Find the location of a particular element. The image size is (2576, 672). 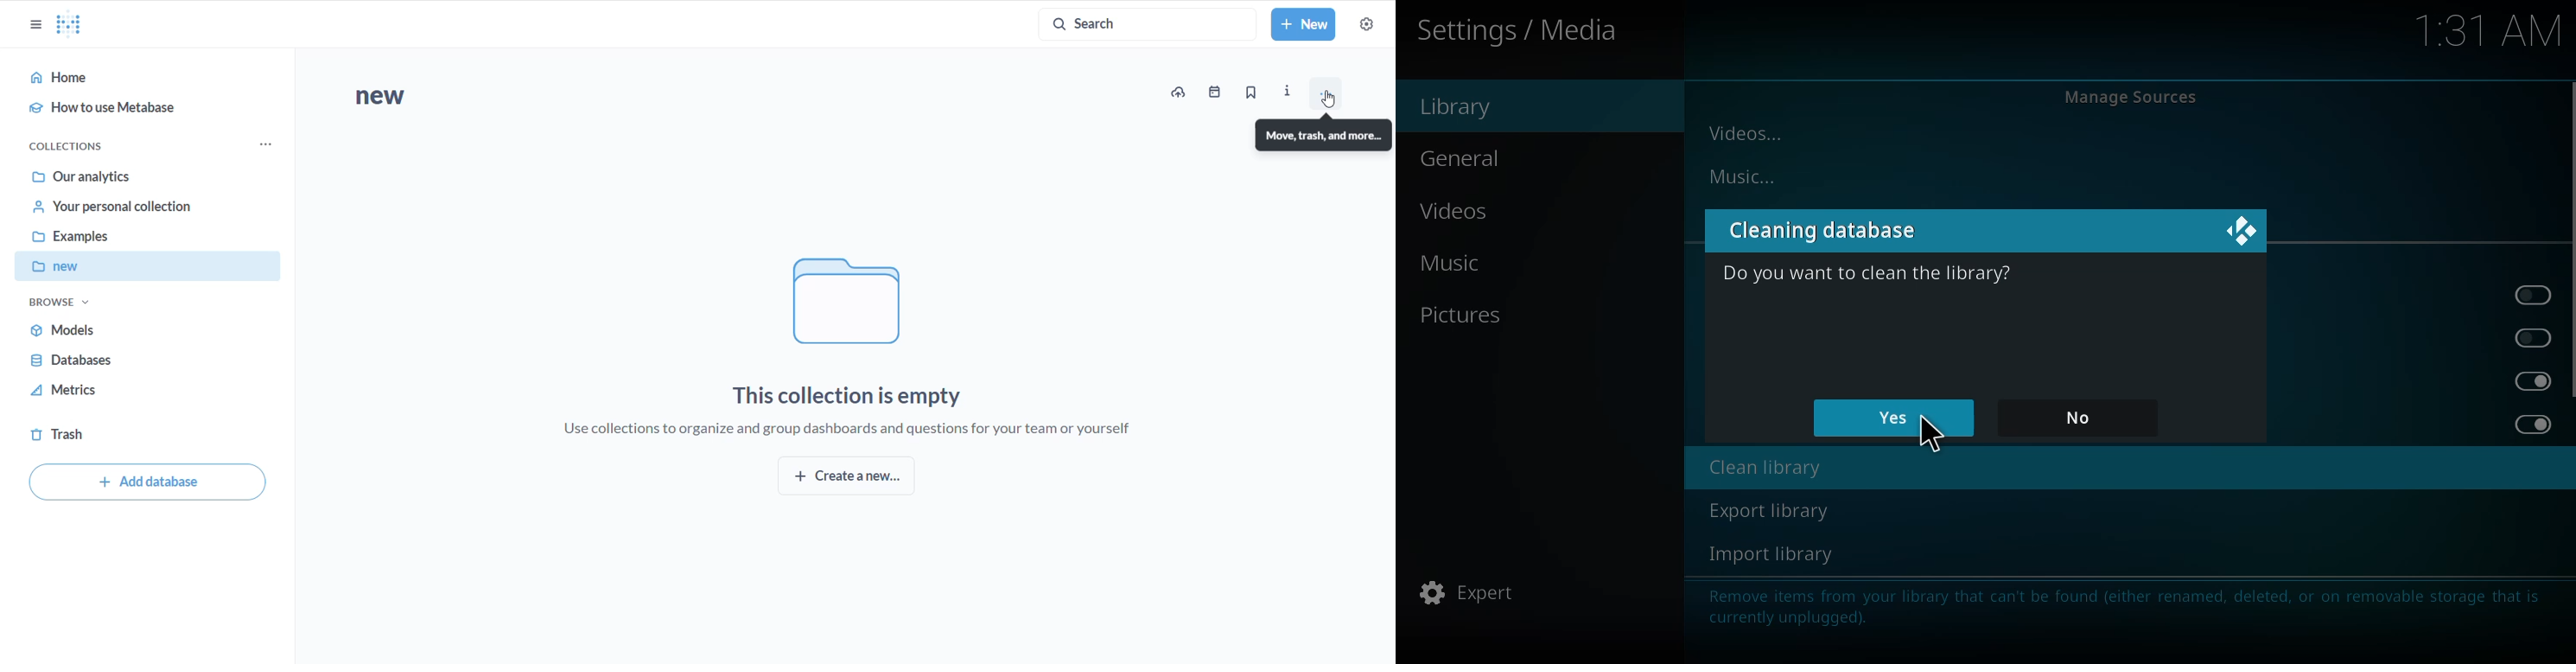

General is located at coordinates (1468, 159).